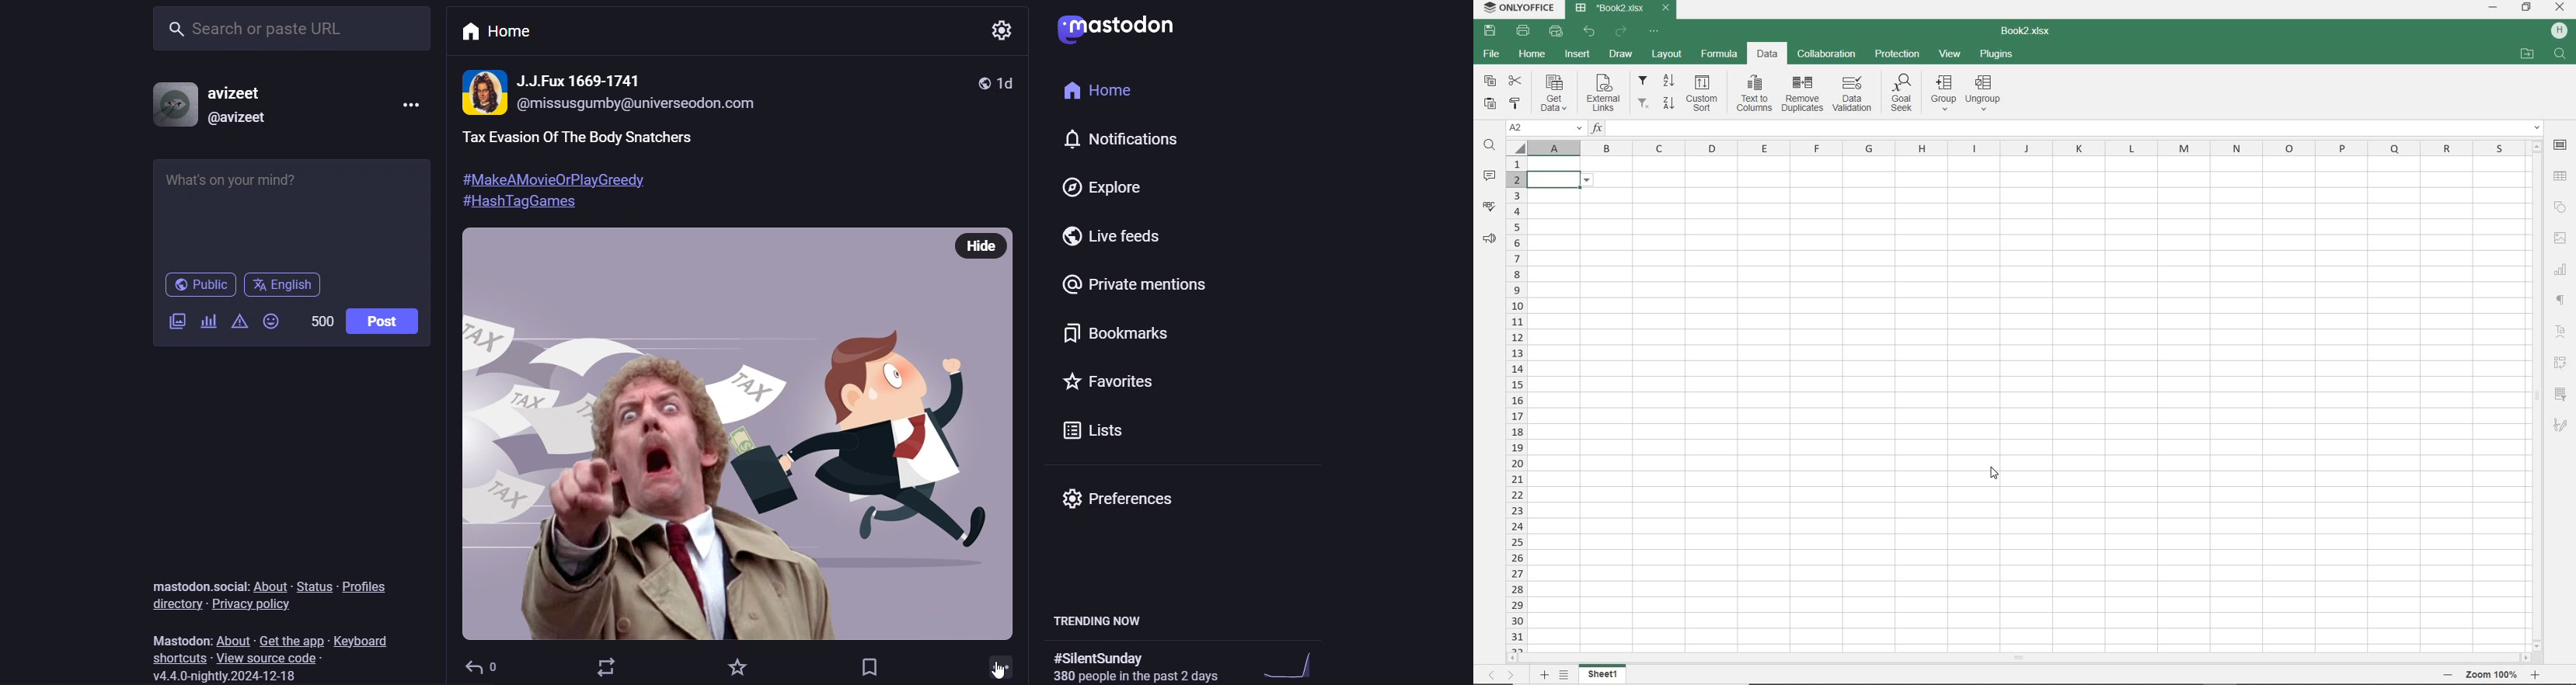  What do you see at coordinates (1492, 104) in the screenshot?
I see `PASTE` at bounding box center [1492, 104].